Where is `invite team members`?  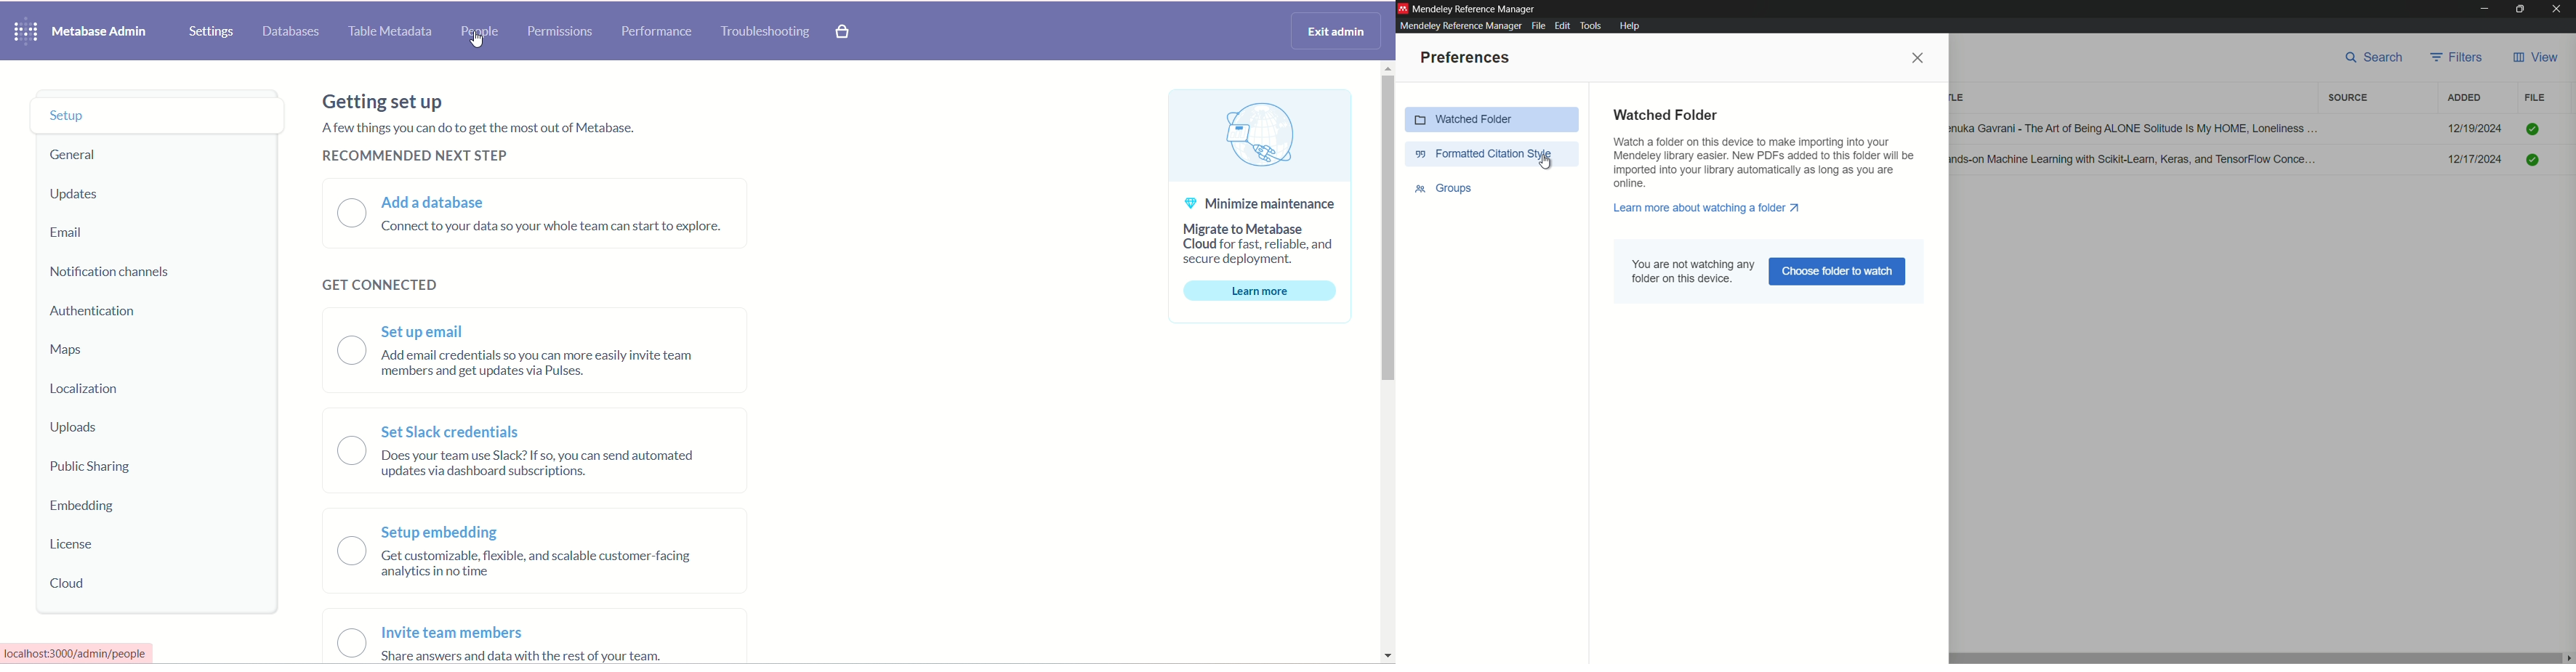
invite team members is located at coordinates (459, 631).